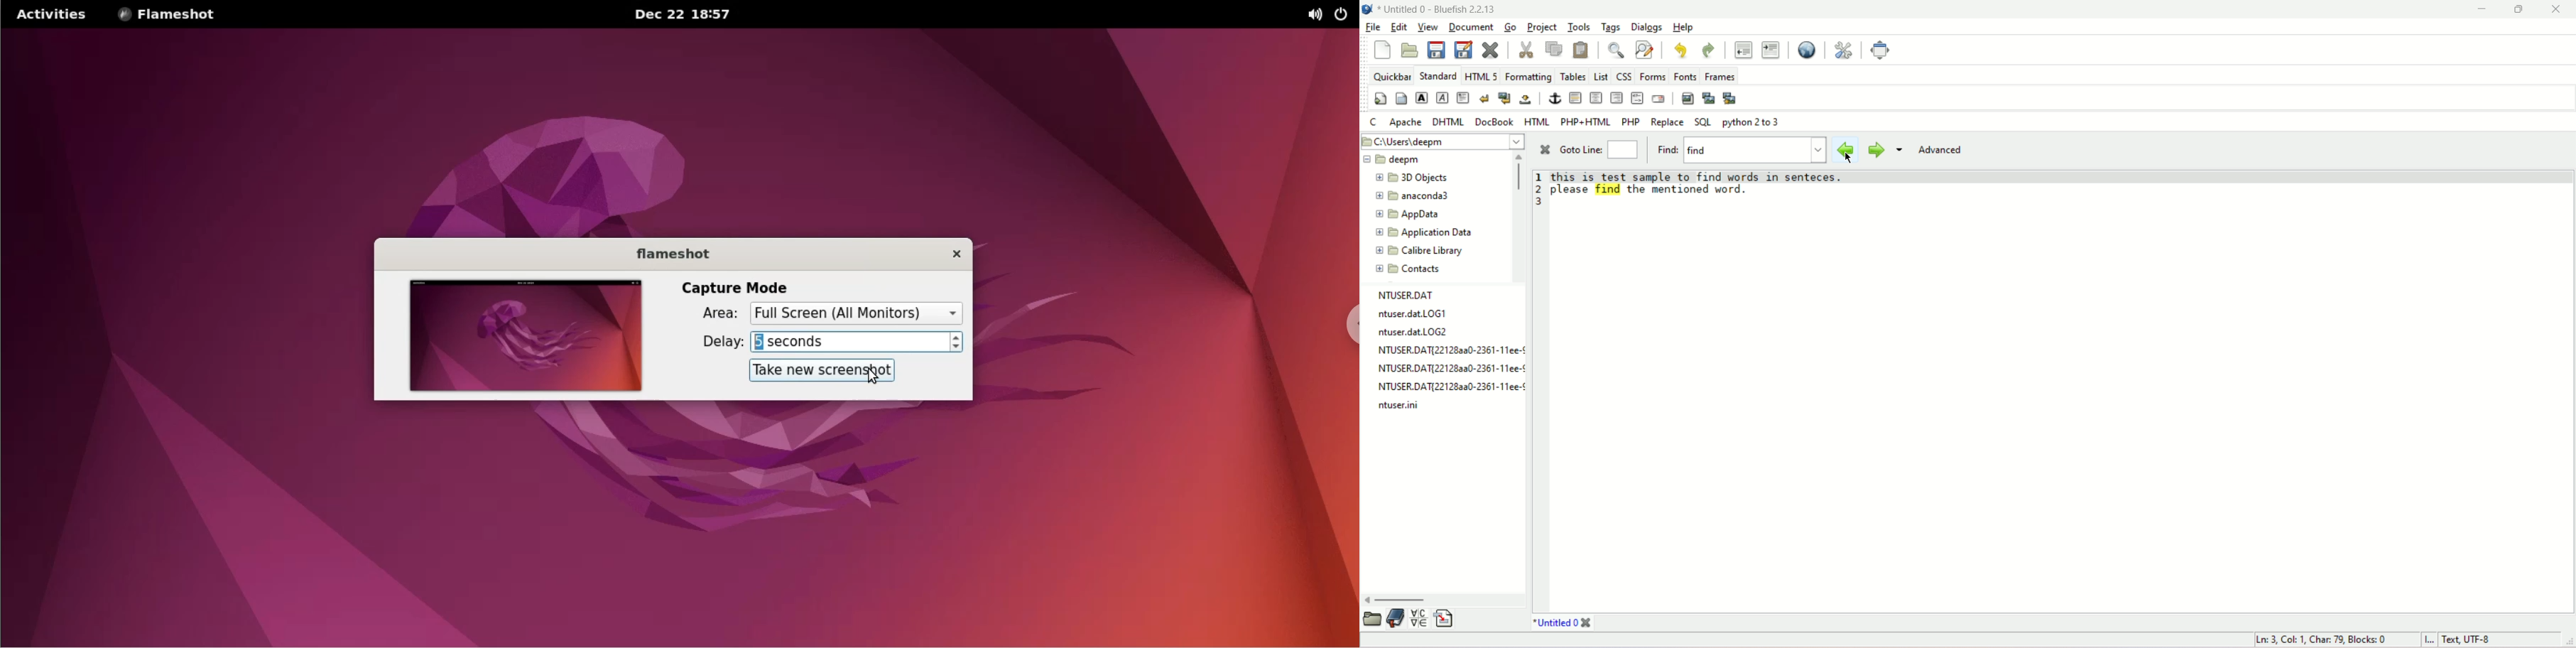  What do you see at coordinates (1396, 599) in the screenshot?
I see `horizontal scroll bar` at bounding box center [1396, 599].